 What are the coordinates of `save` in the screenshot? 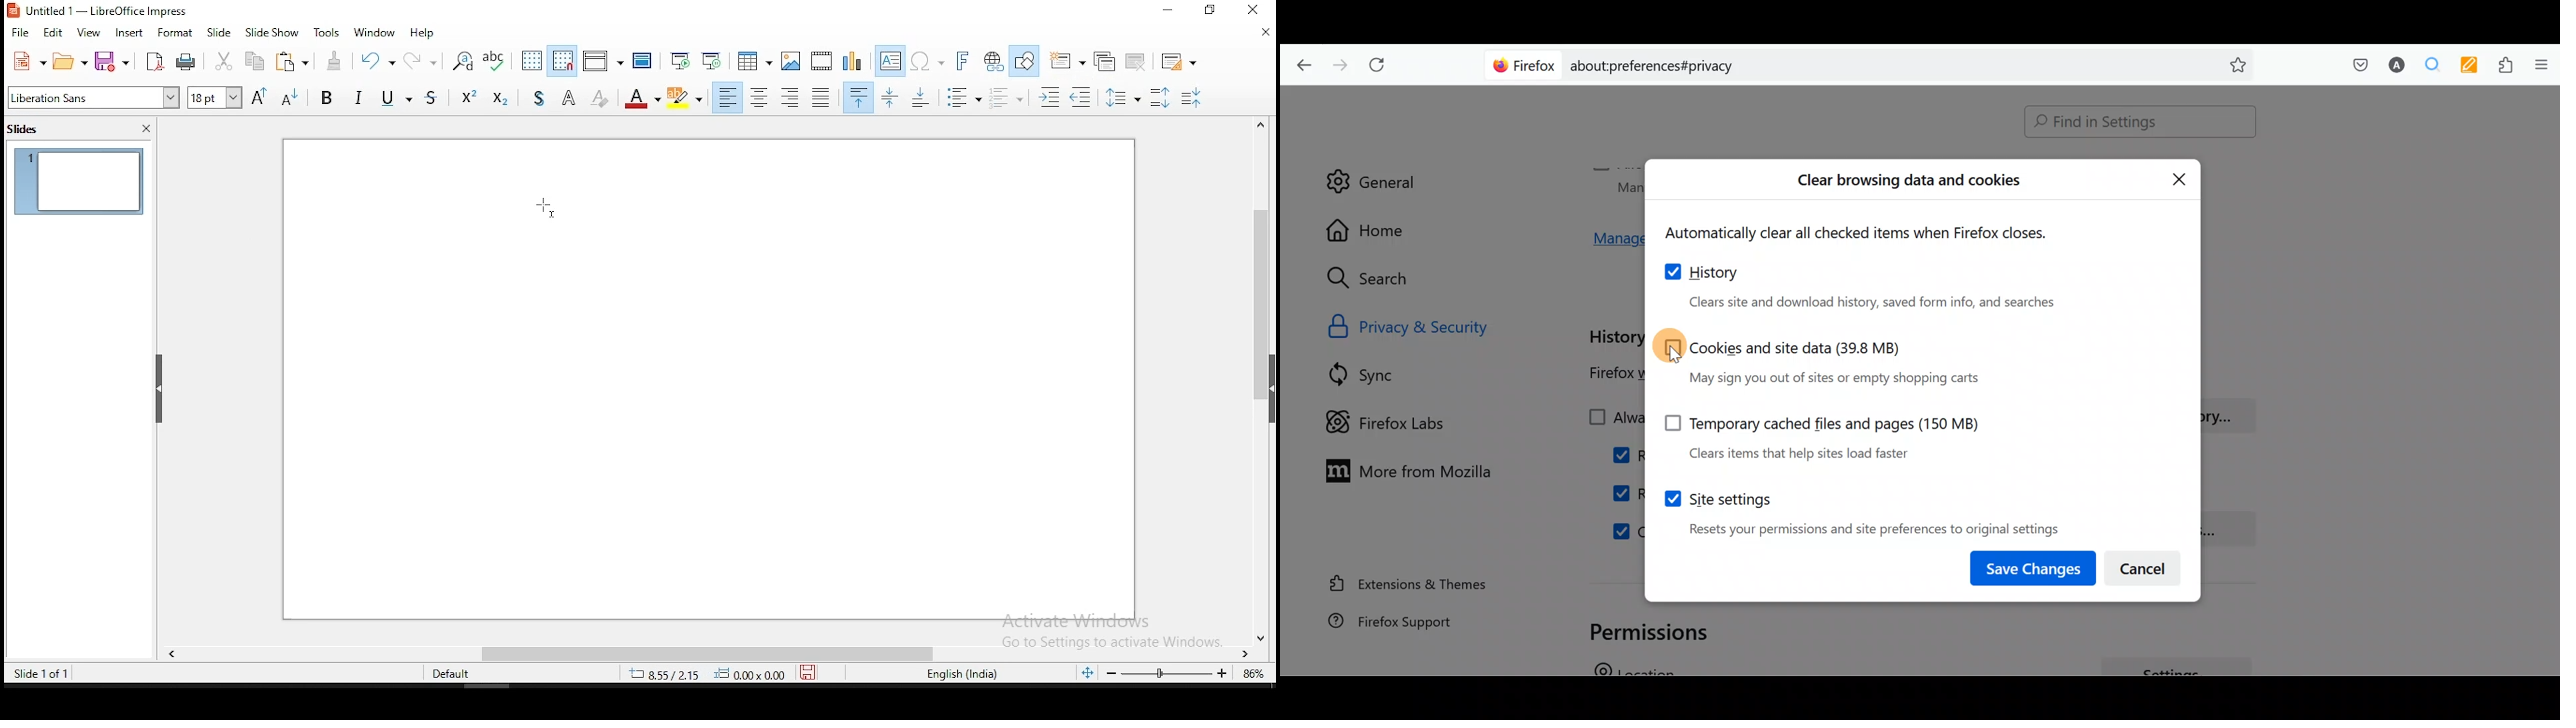 It's located at (112, 60).